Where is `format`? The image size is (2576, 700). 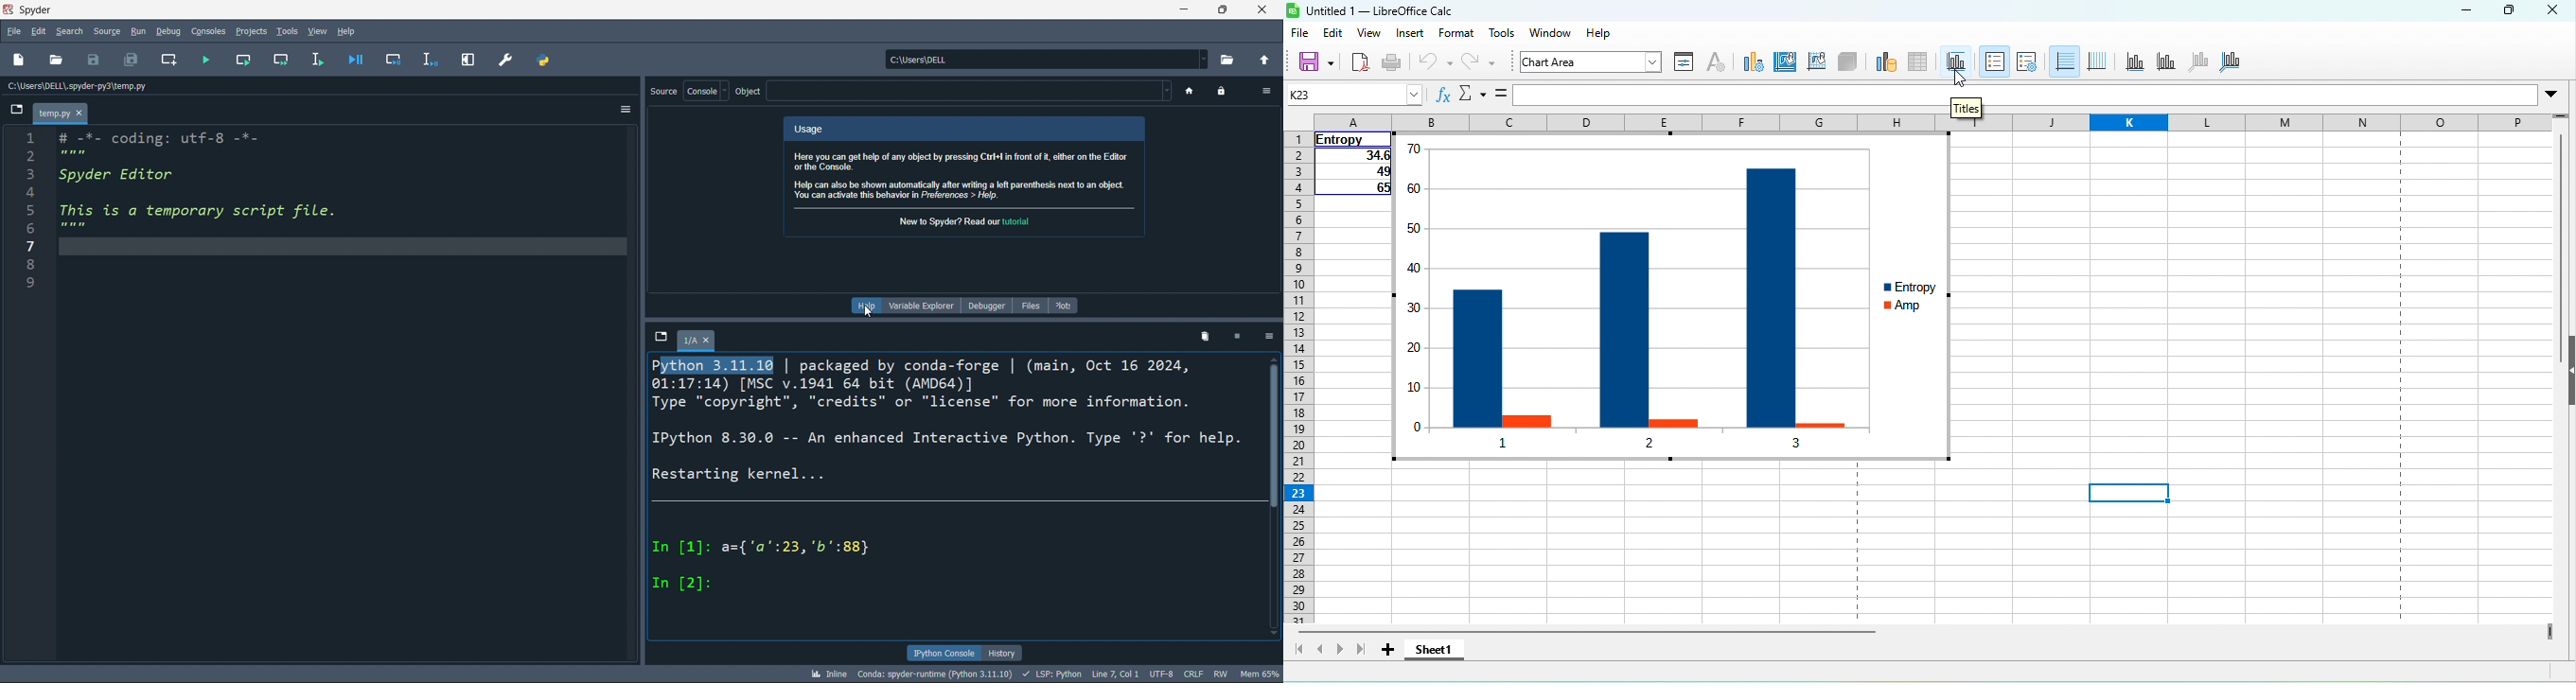
format is located at coordinates (1460, 37).